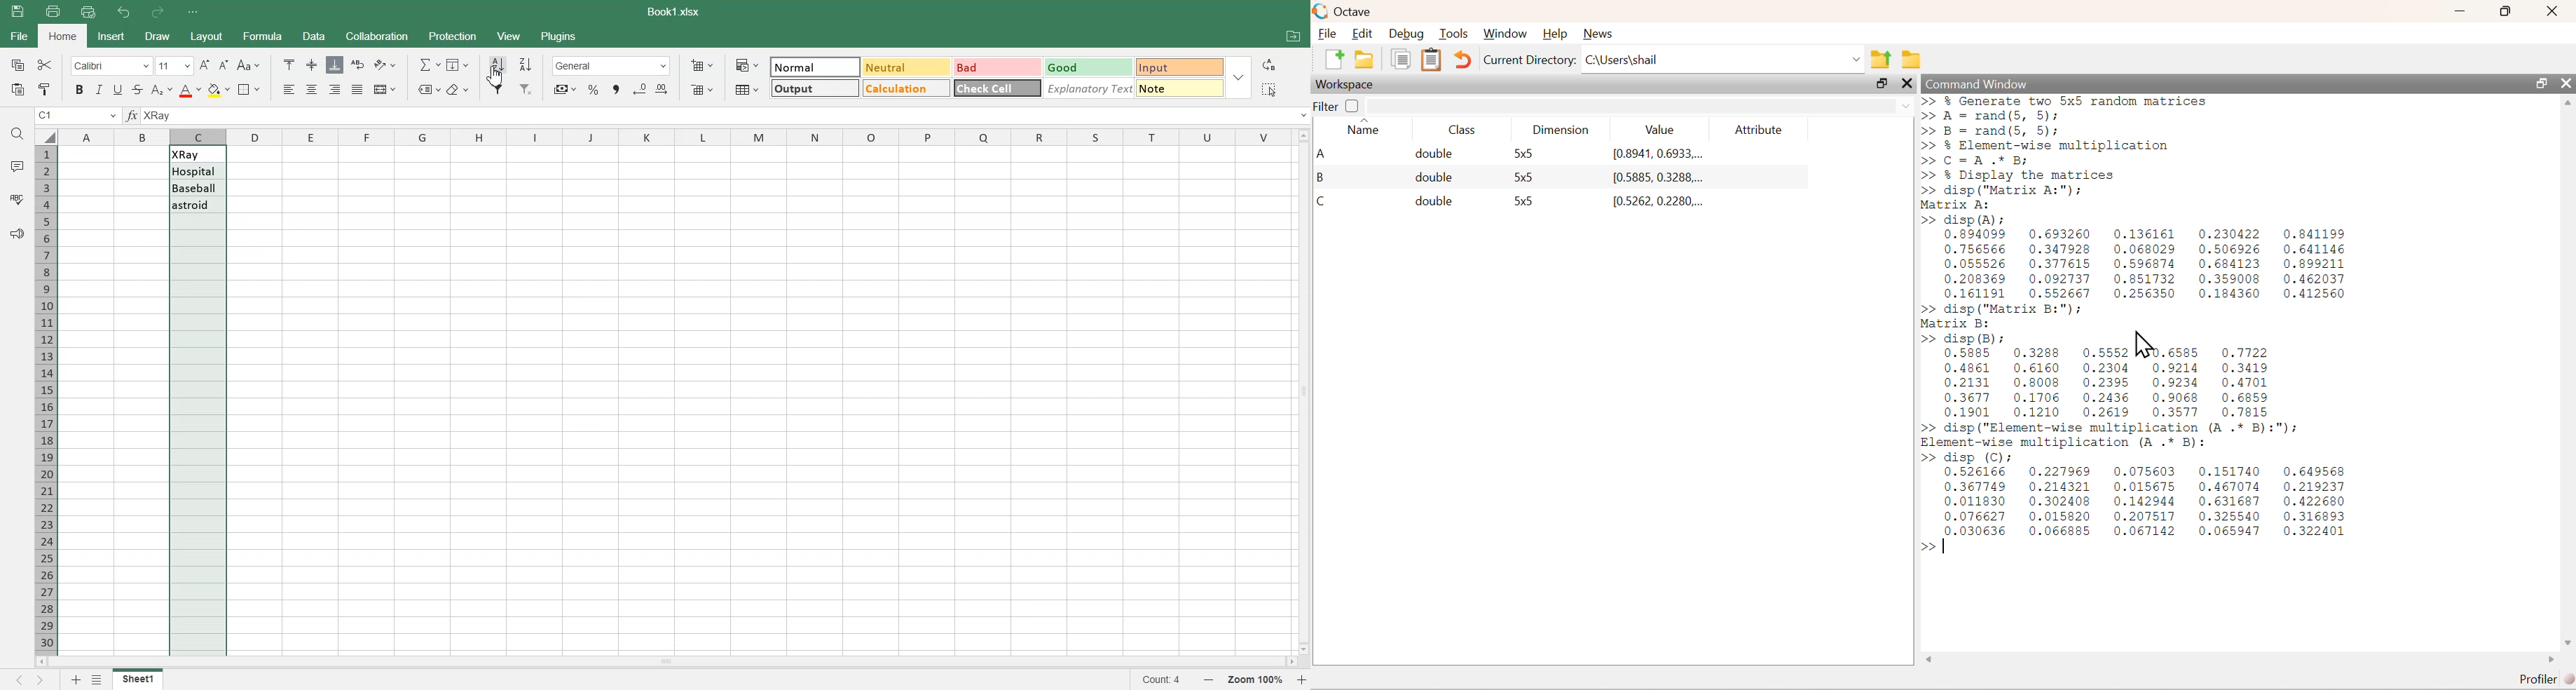 The width and height of the screenshot is (2576, 700). Describe the element at coordinates (138, 679) in the screenshot. I see `File` at that location.